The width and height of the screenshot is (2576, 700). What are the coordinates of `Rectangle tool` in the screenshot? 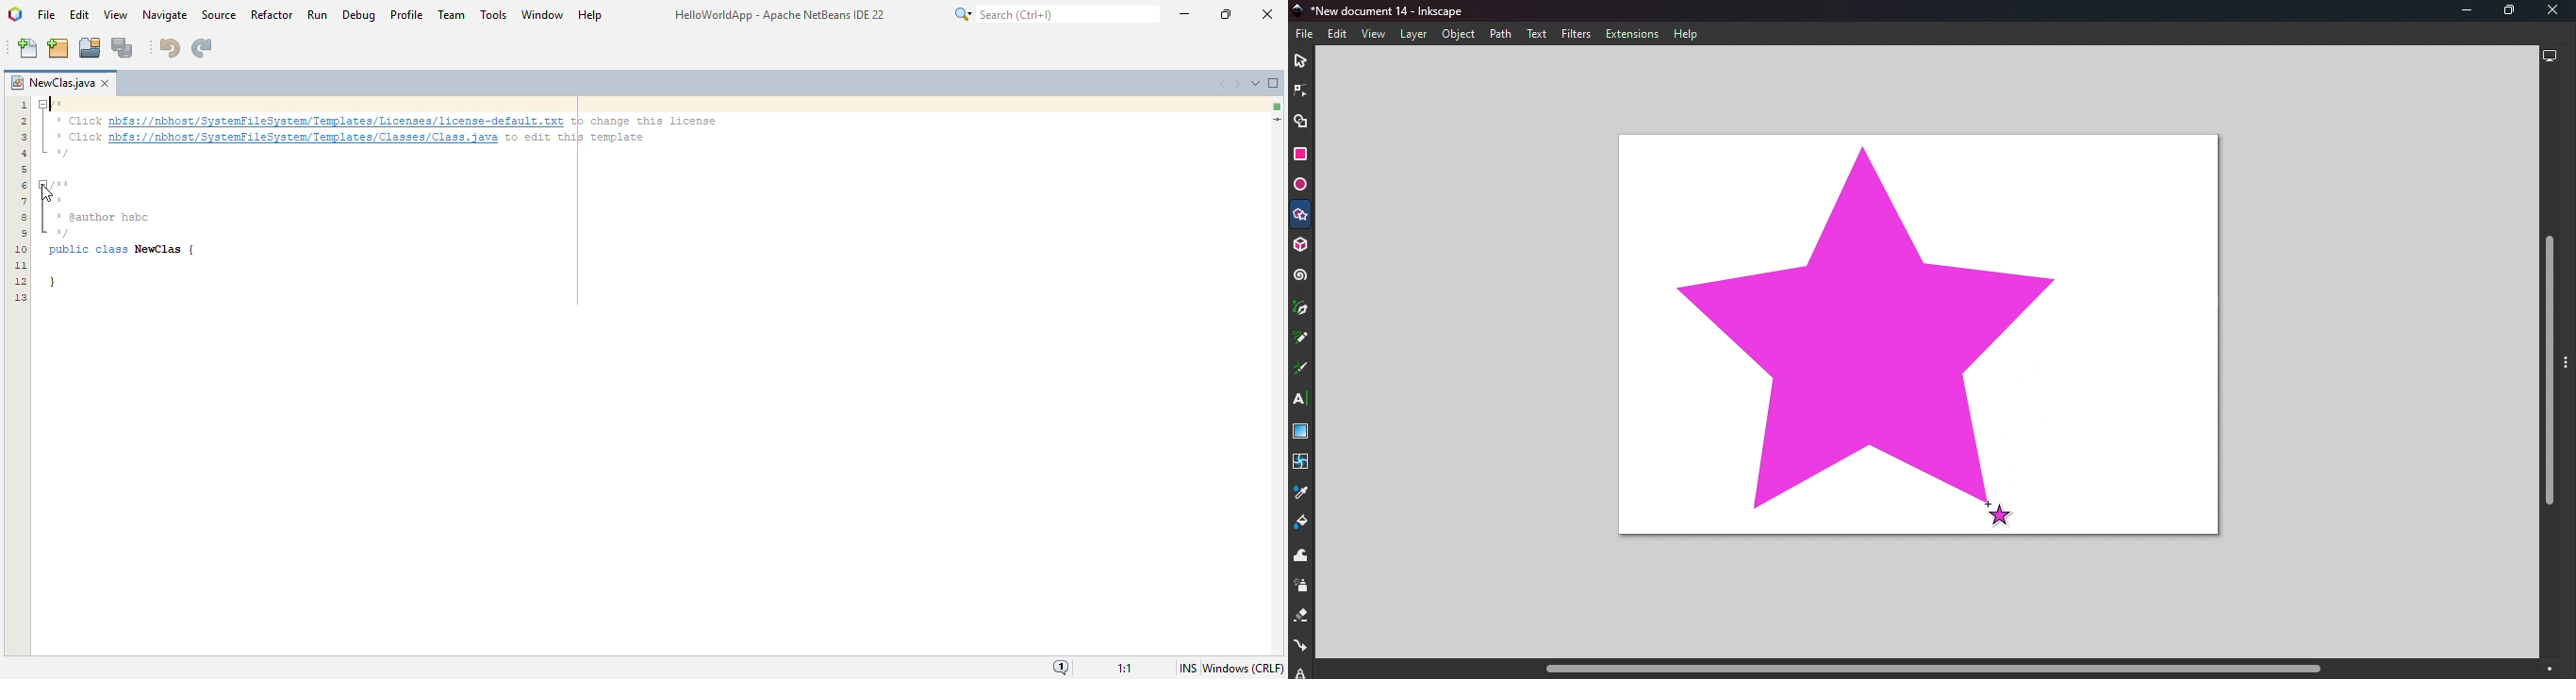 It's located at (1300, 157).